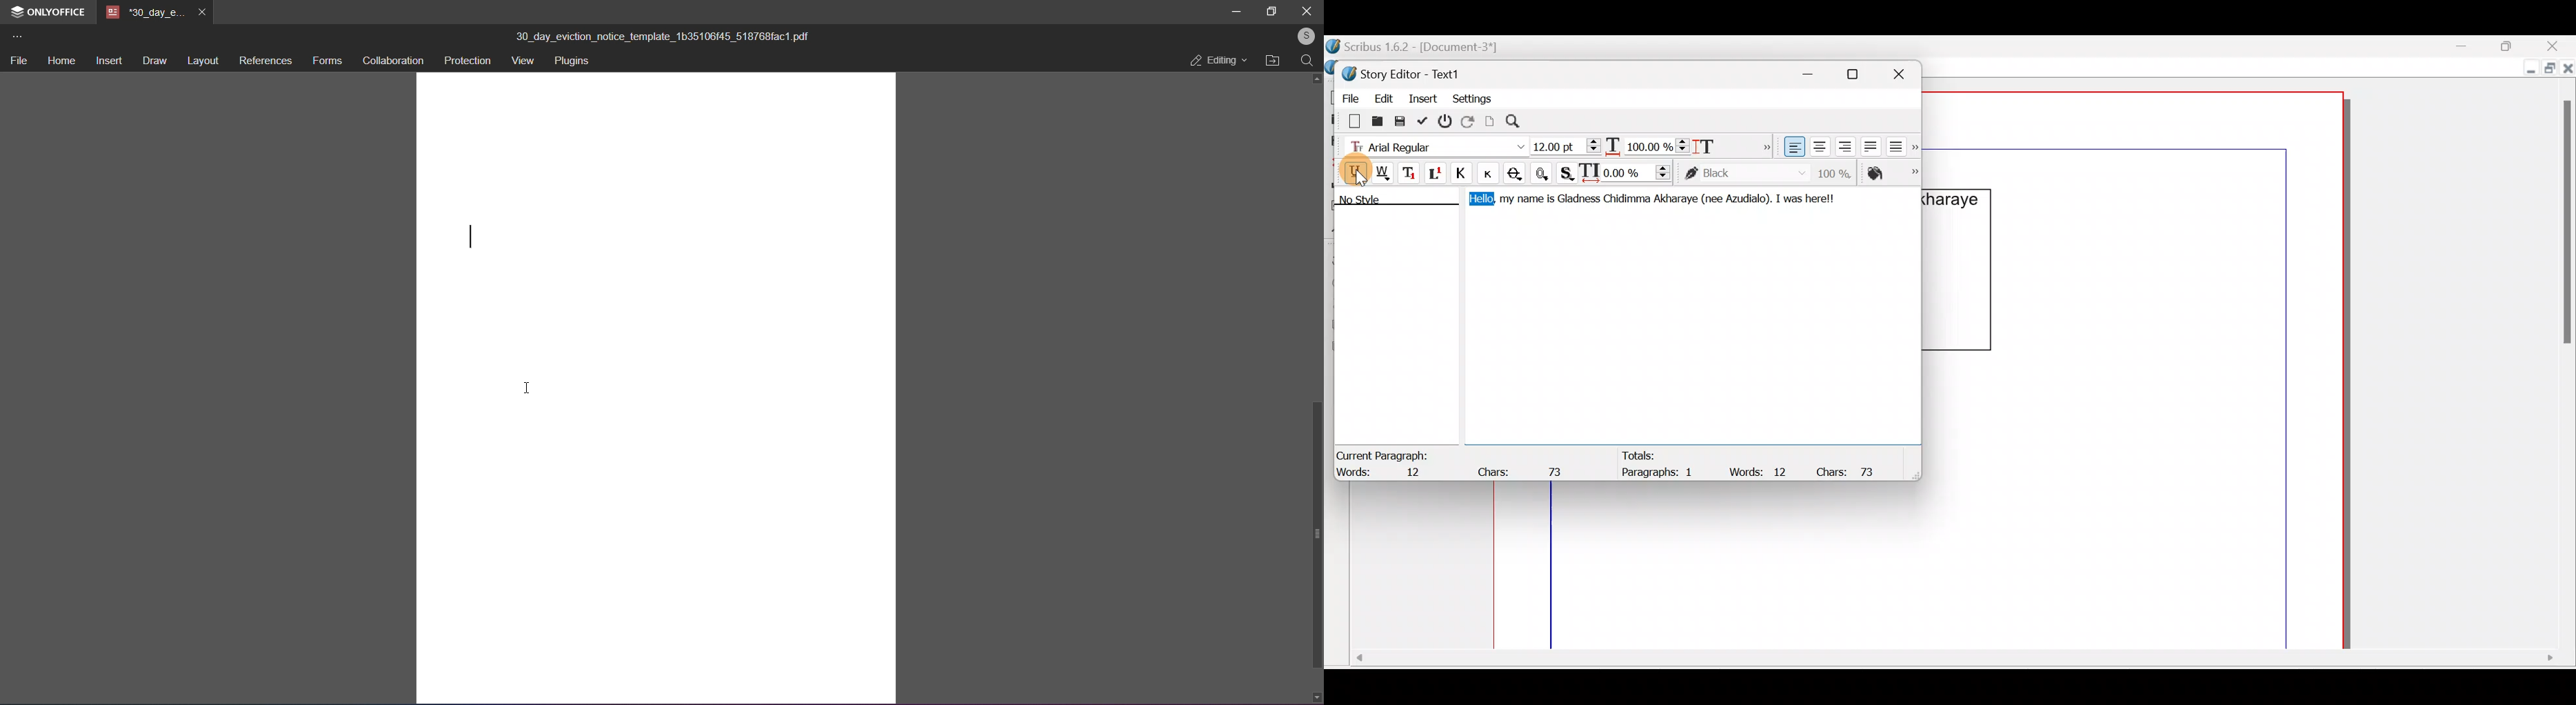 The width and height of the screenshot is (2576, 728). What do you see at coordinates (1348, 120) in the screenshot?
I see `Clear all text` at bounding box center [1348, 120].